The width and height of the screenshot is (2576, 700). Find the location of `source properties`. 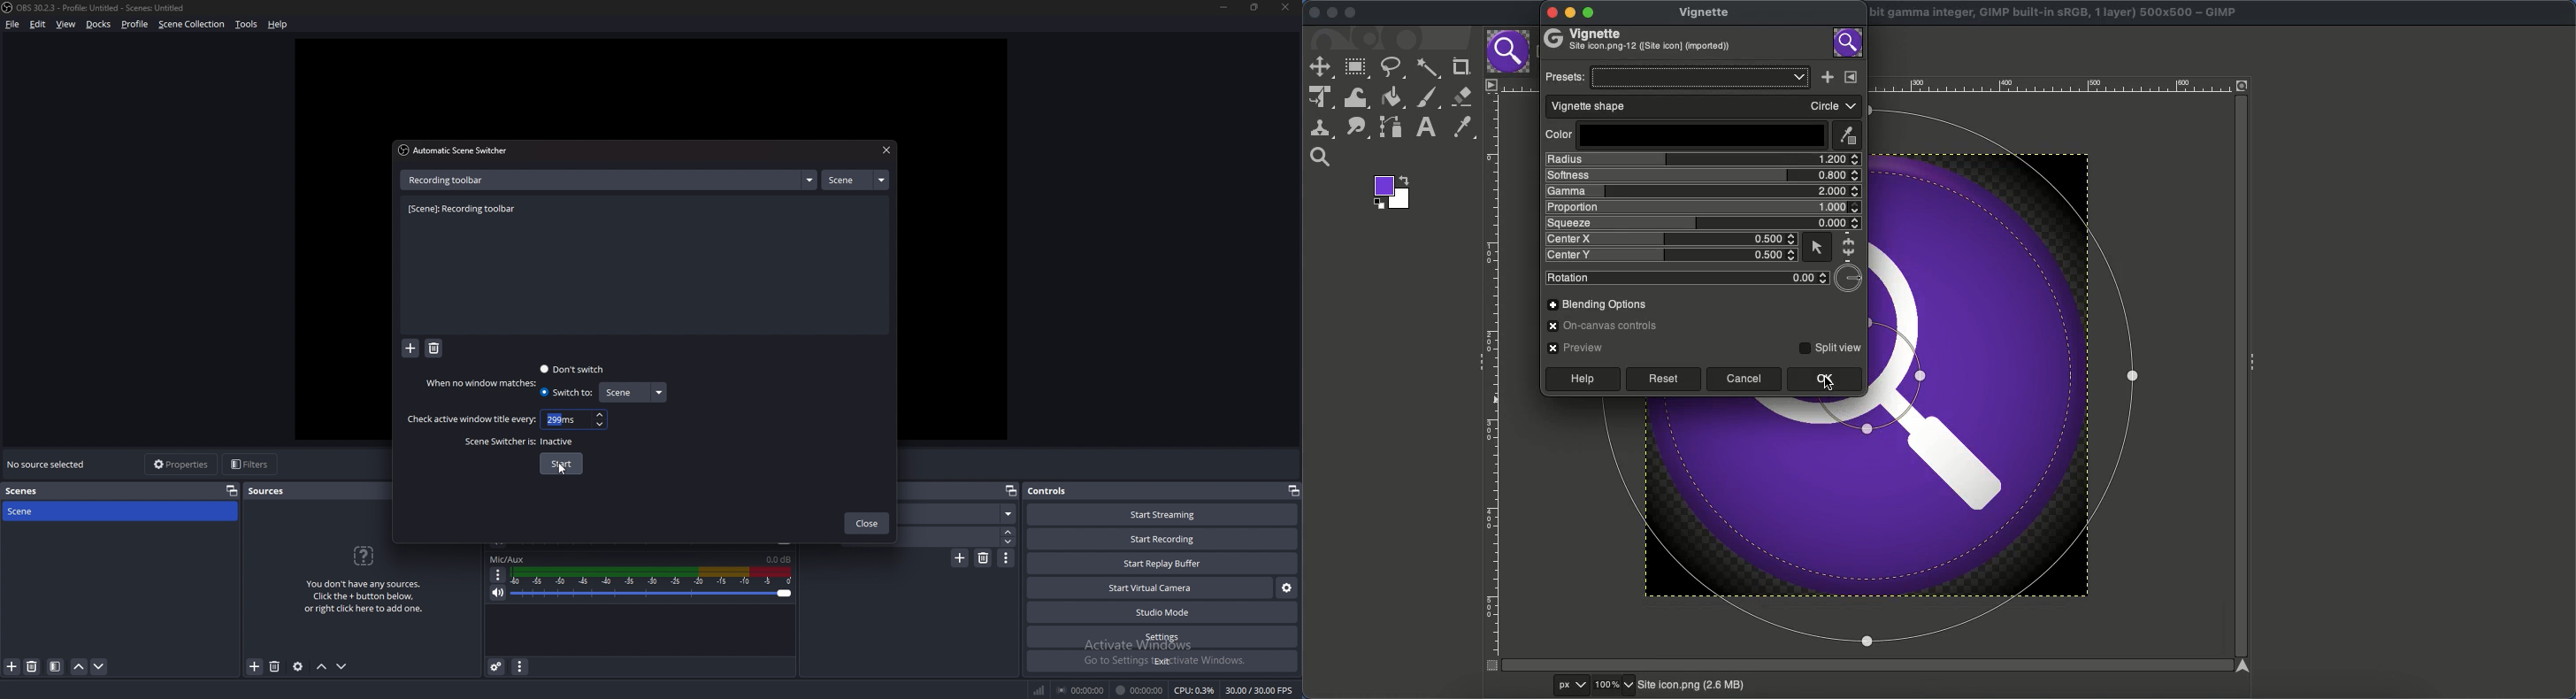

source properties is located at coordinates (298, 666).